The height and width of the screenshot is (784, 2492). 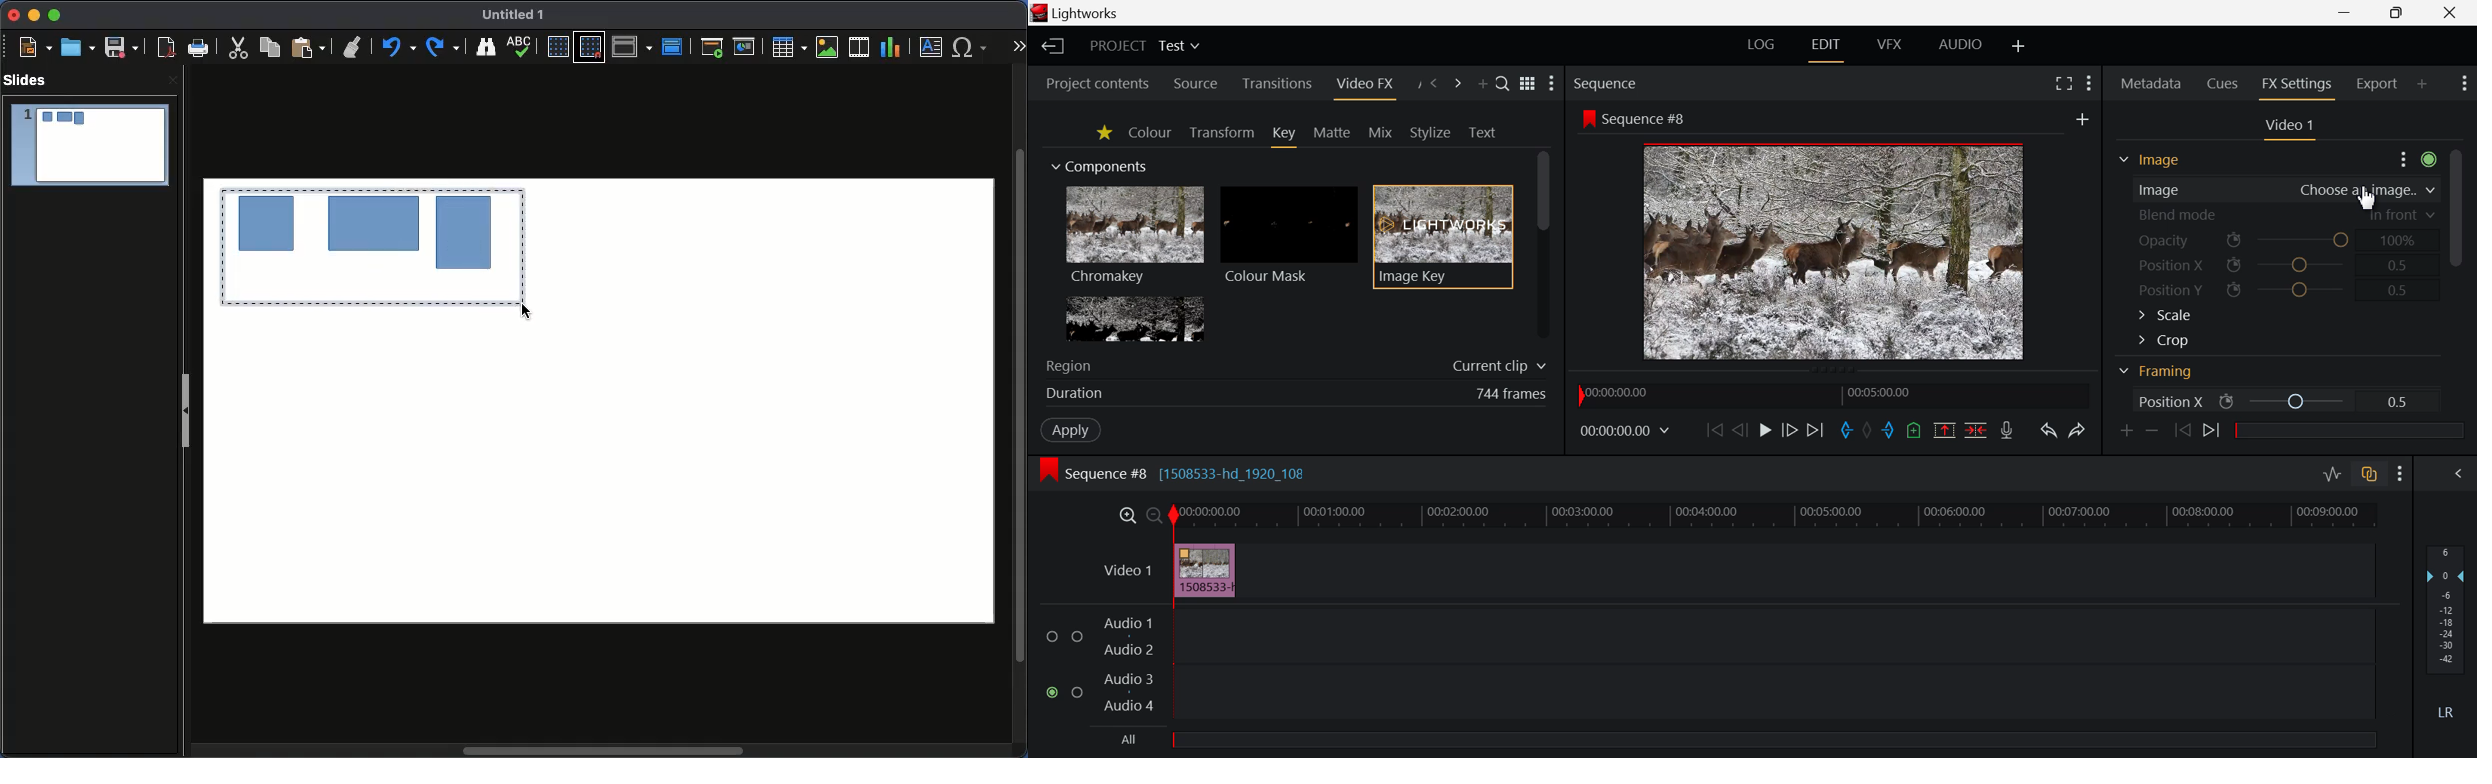 I want to click on Slide panel, so click(x=187, y=405).